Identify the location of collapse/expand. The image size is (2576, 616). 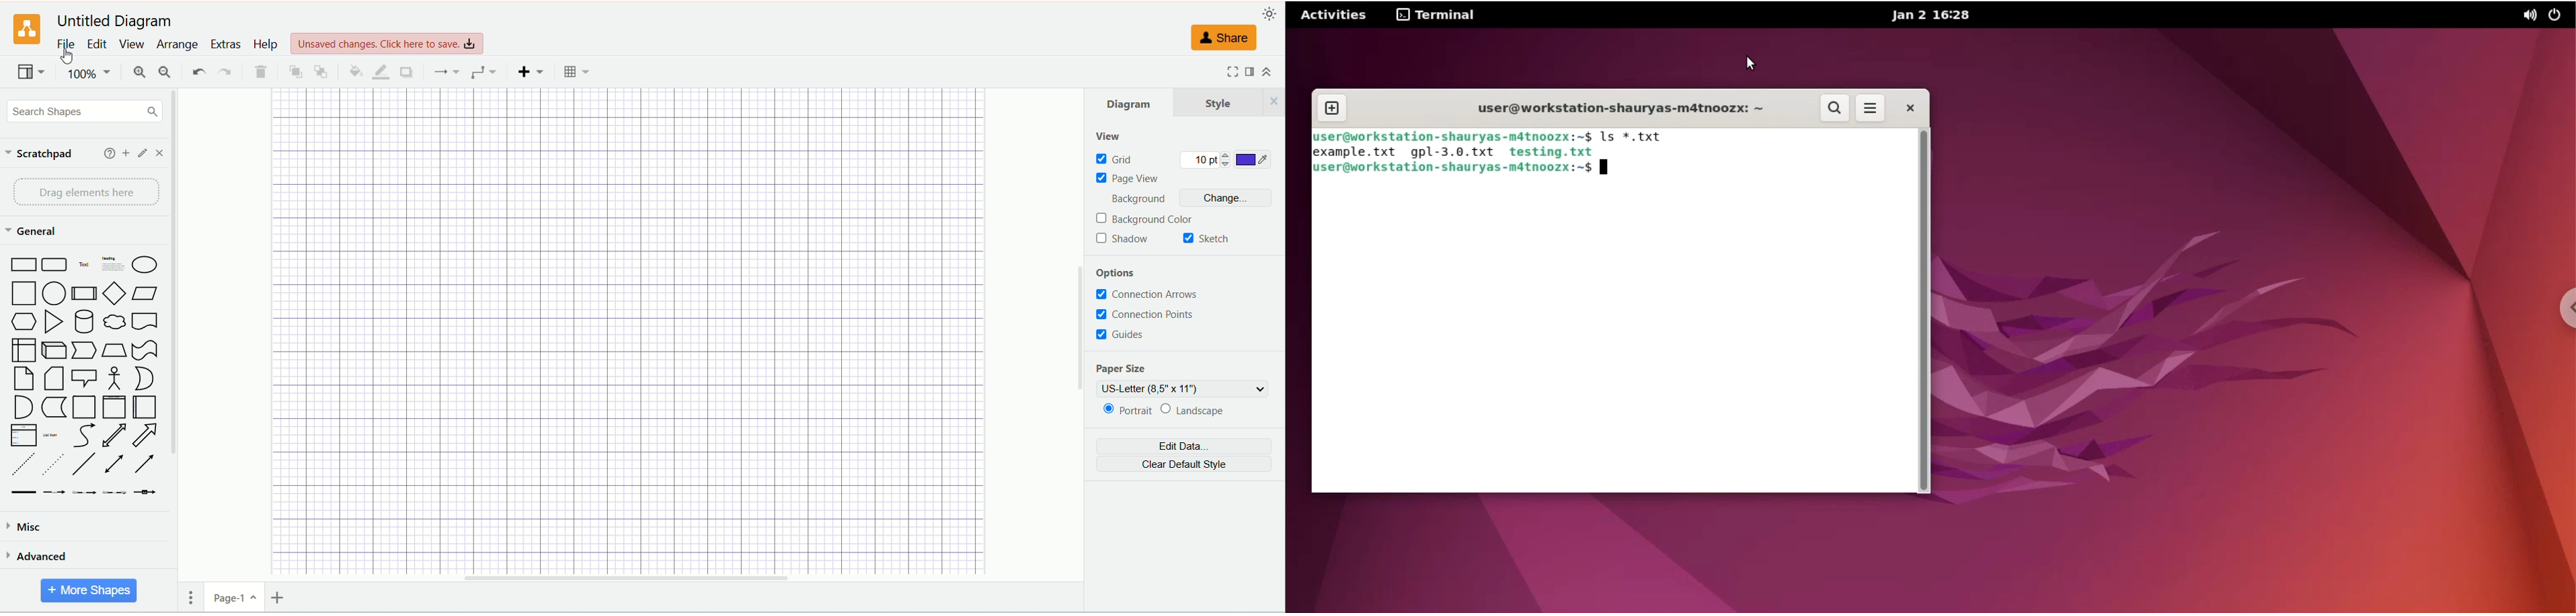
(1273, 73).